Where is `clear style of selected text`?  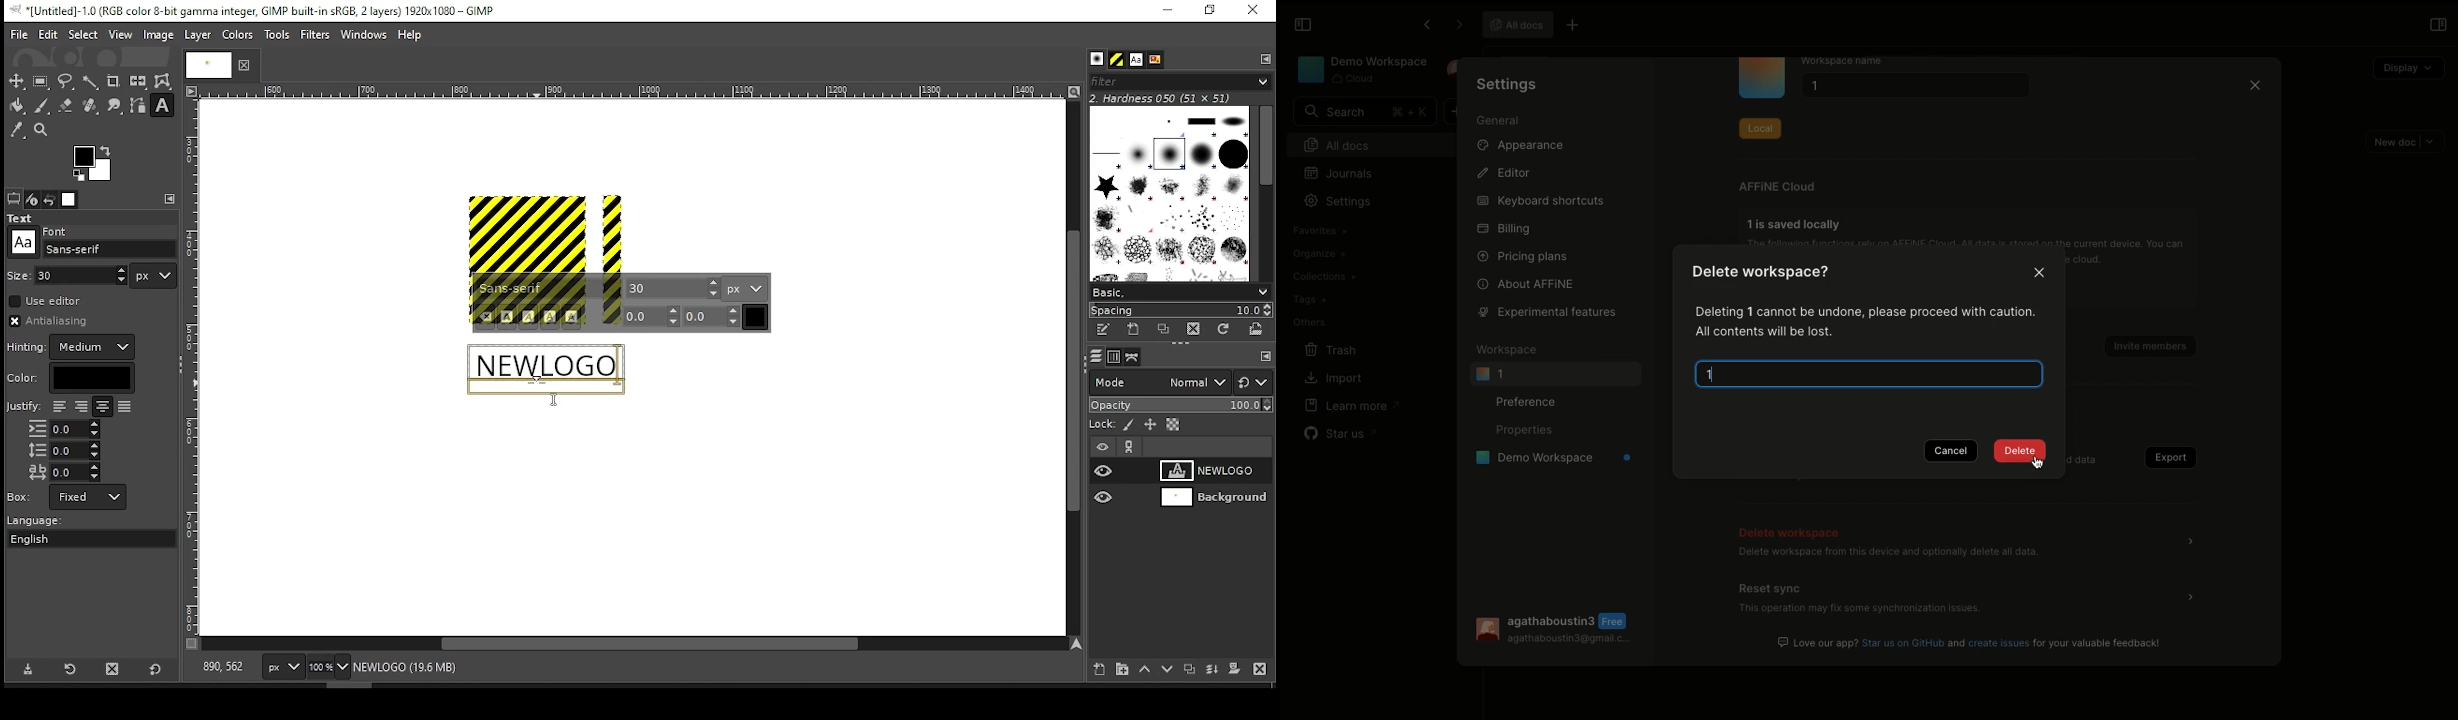
clear style of selected text is located at coordinates (486, 318).